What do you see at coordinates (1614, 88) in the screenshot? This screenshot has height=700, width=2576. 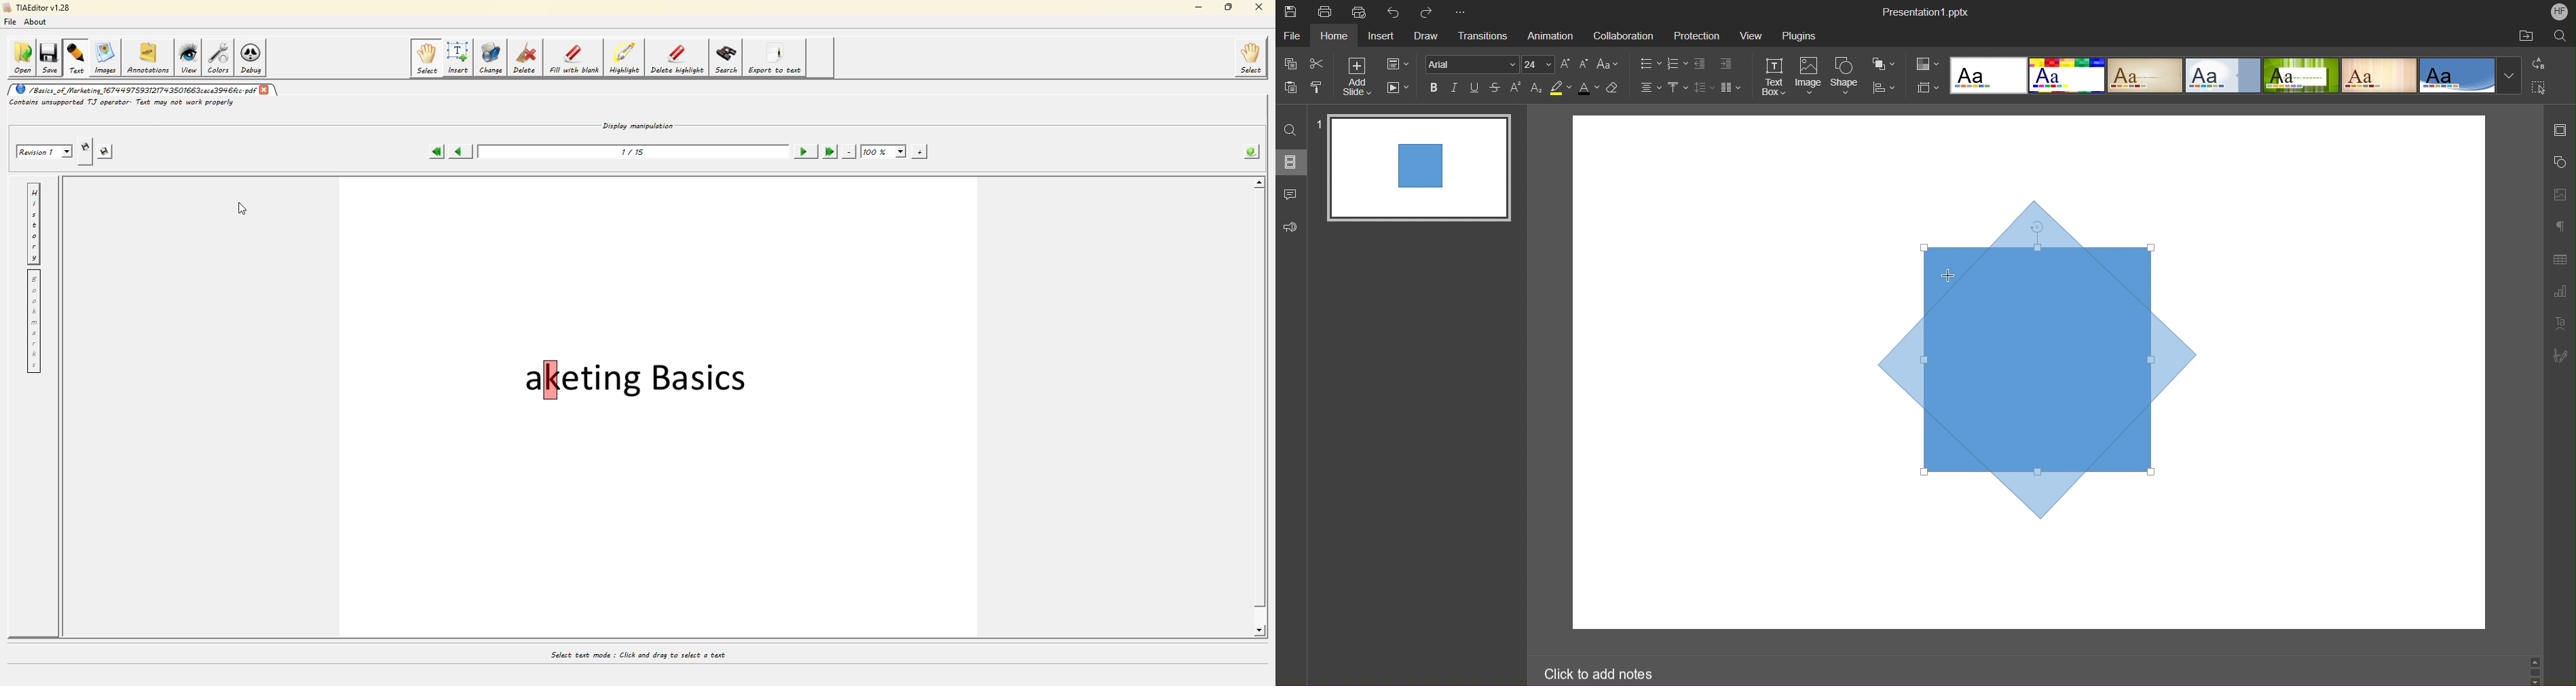 I see `Erase Style` at bounding box center [1614, 88].